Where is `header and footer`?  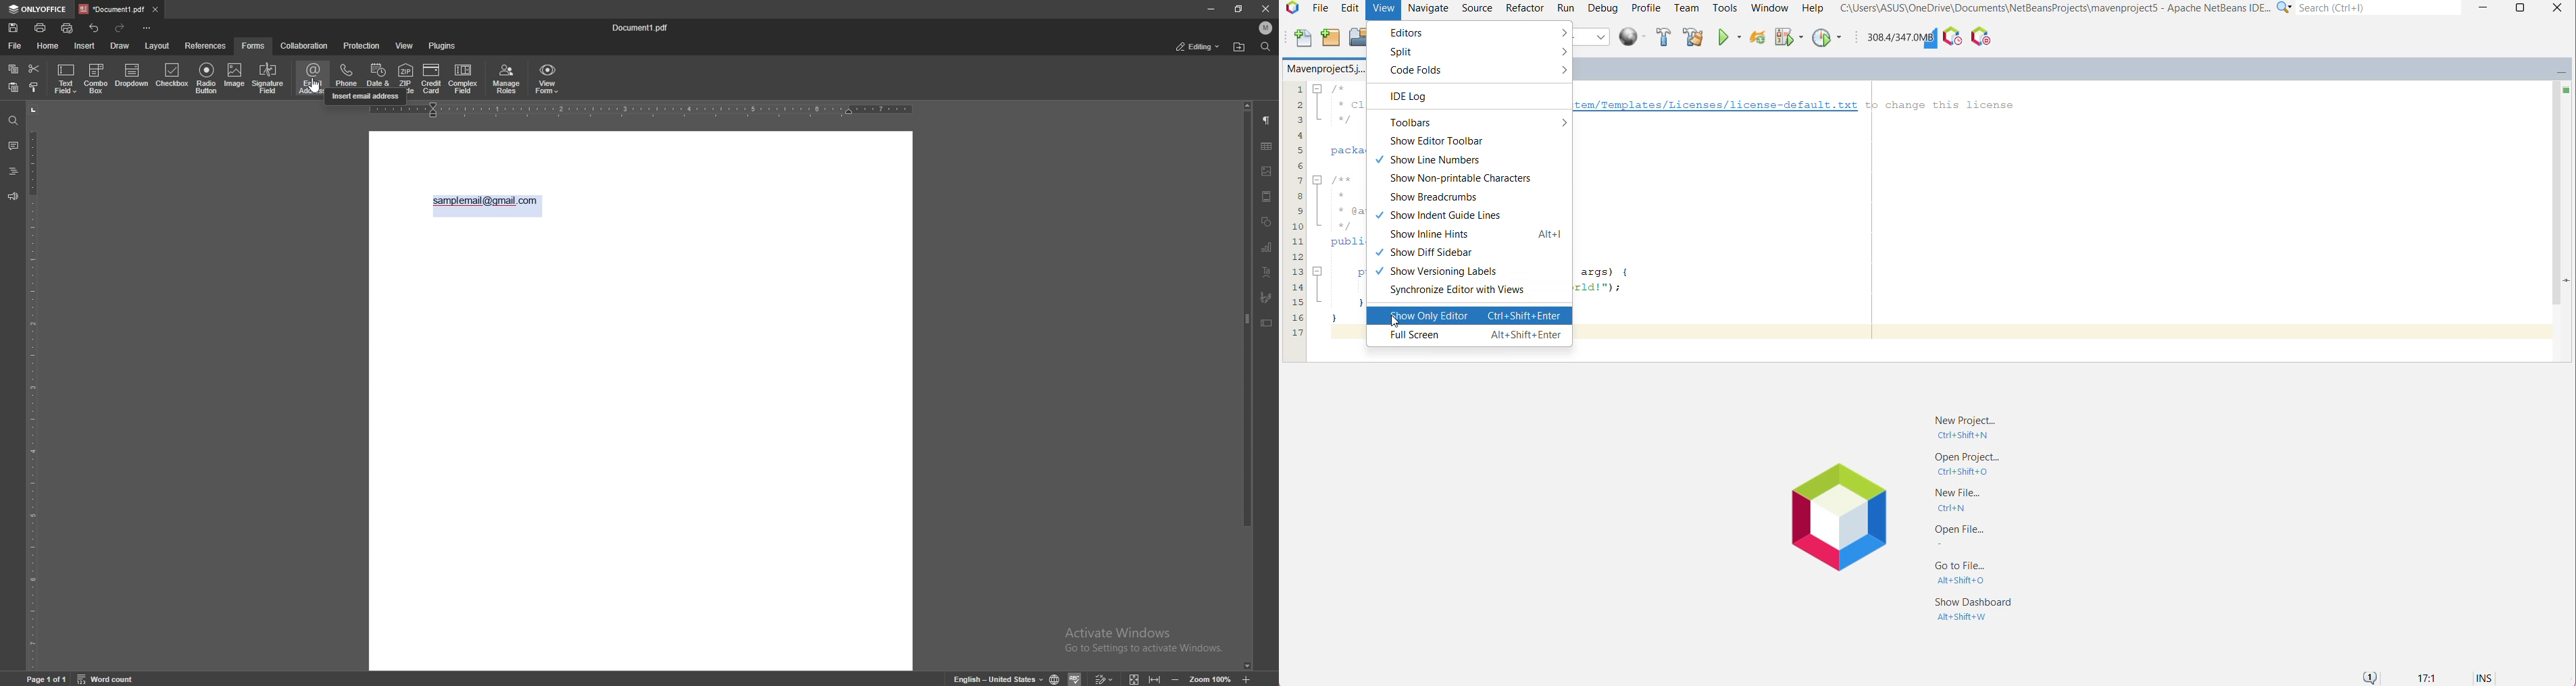 header and footer is located at coordinates (1267, 196).